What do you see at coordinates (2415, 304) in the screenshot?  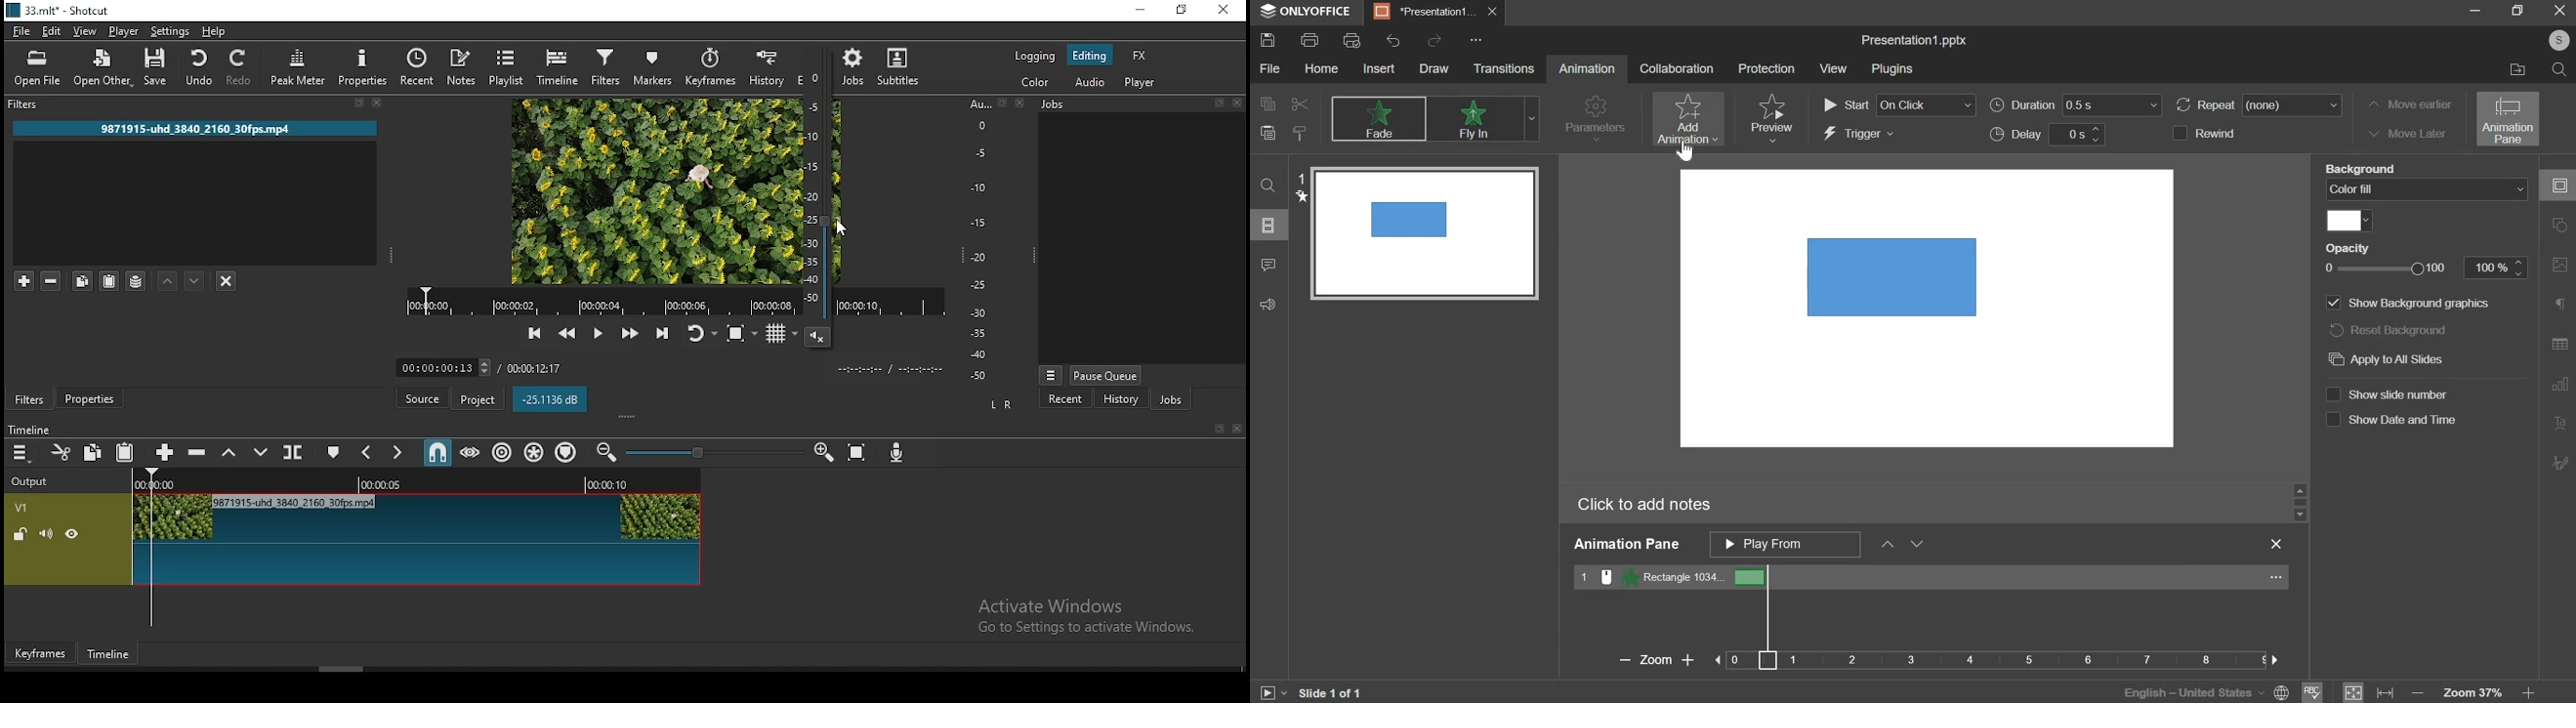 I see `Line` at bounding box center [2415, 304].